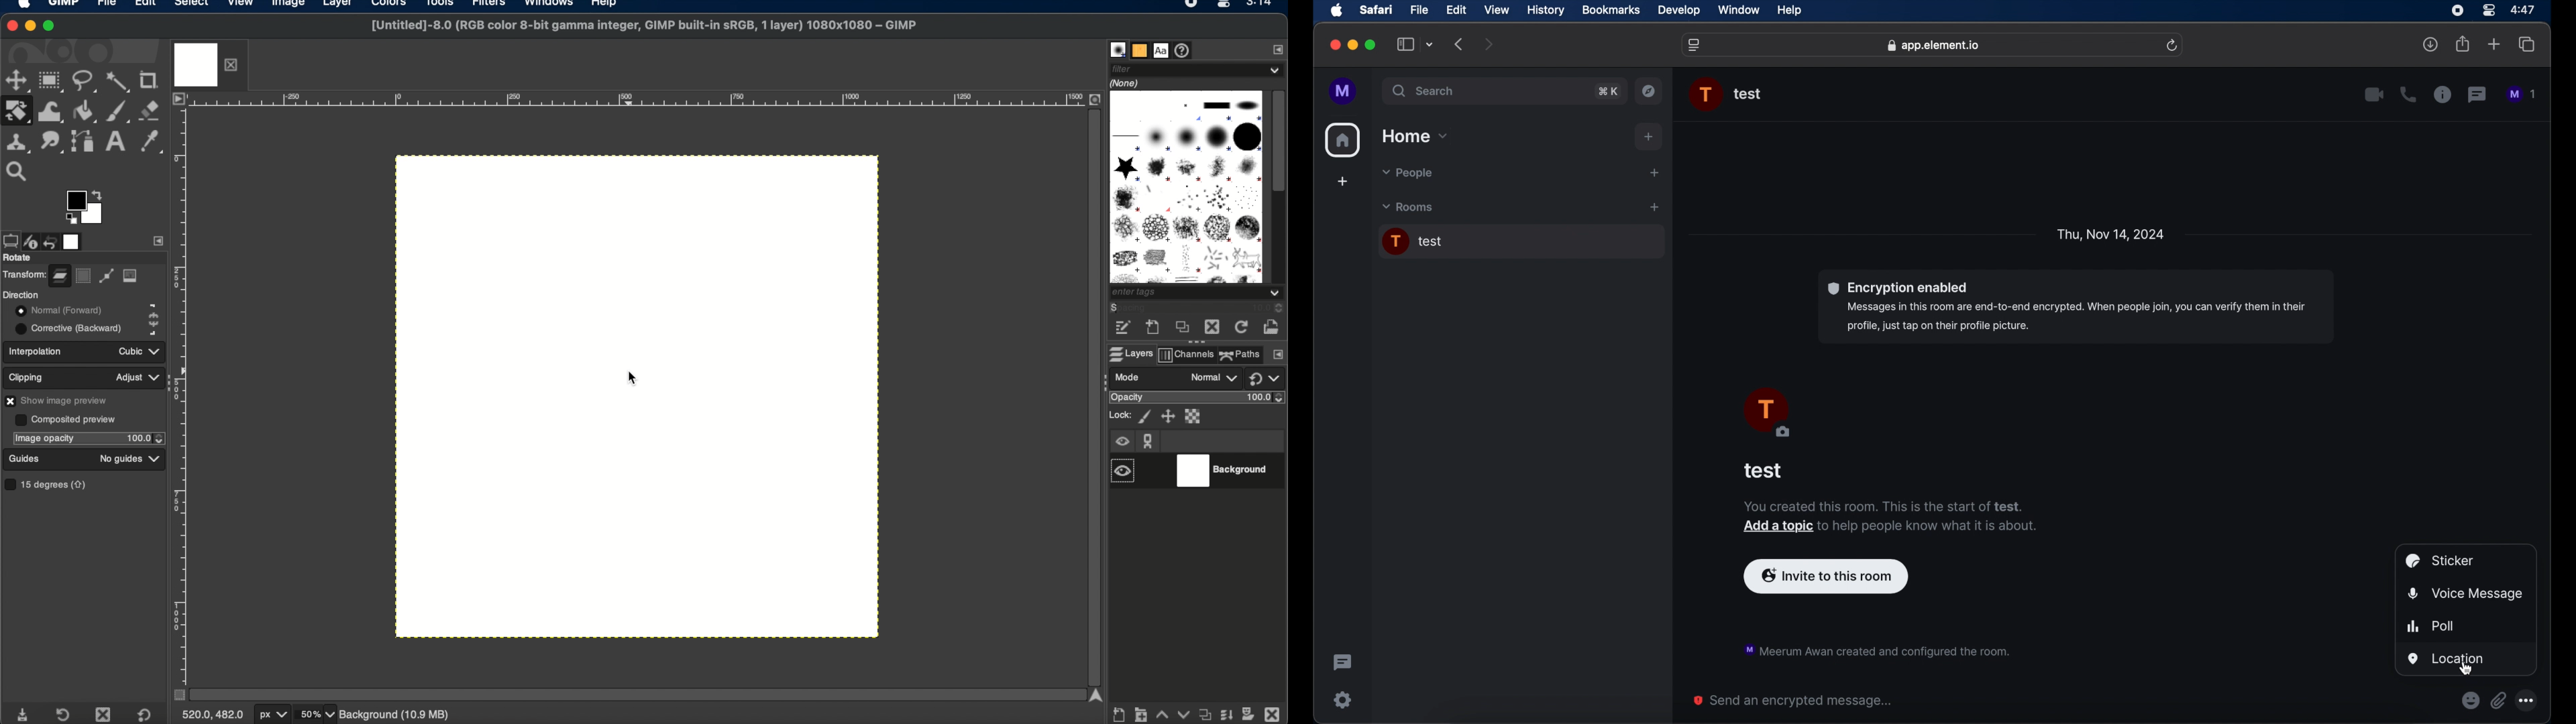  What do you see at coordinates (2533, 698) in the screenshot?
I see `Options` at bounding box center [2533, 698].